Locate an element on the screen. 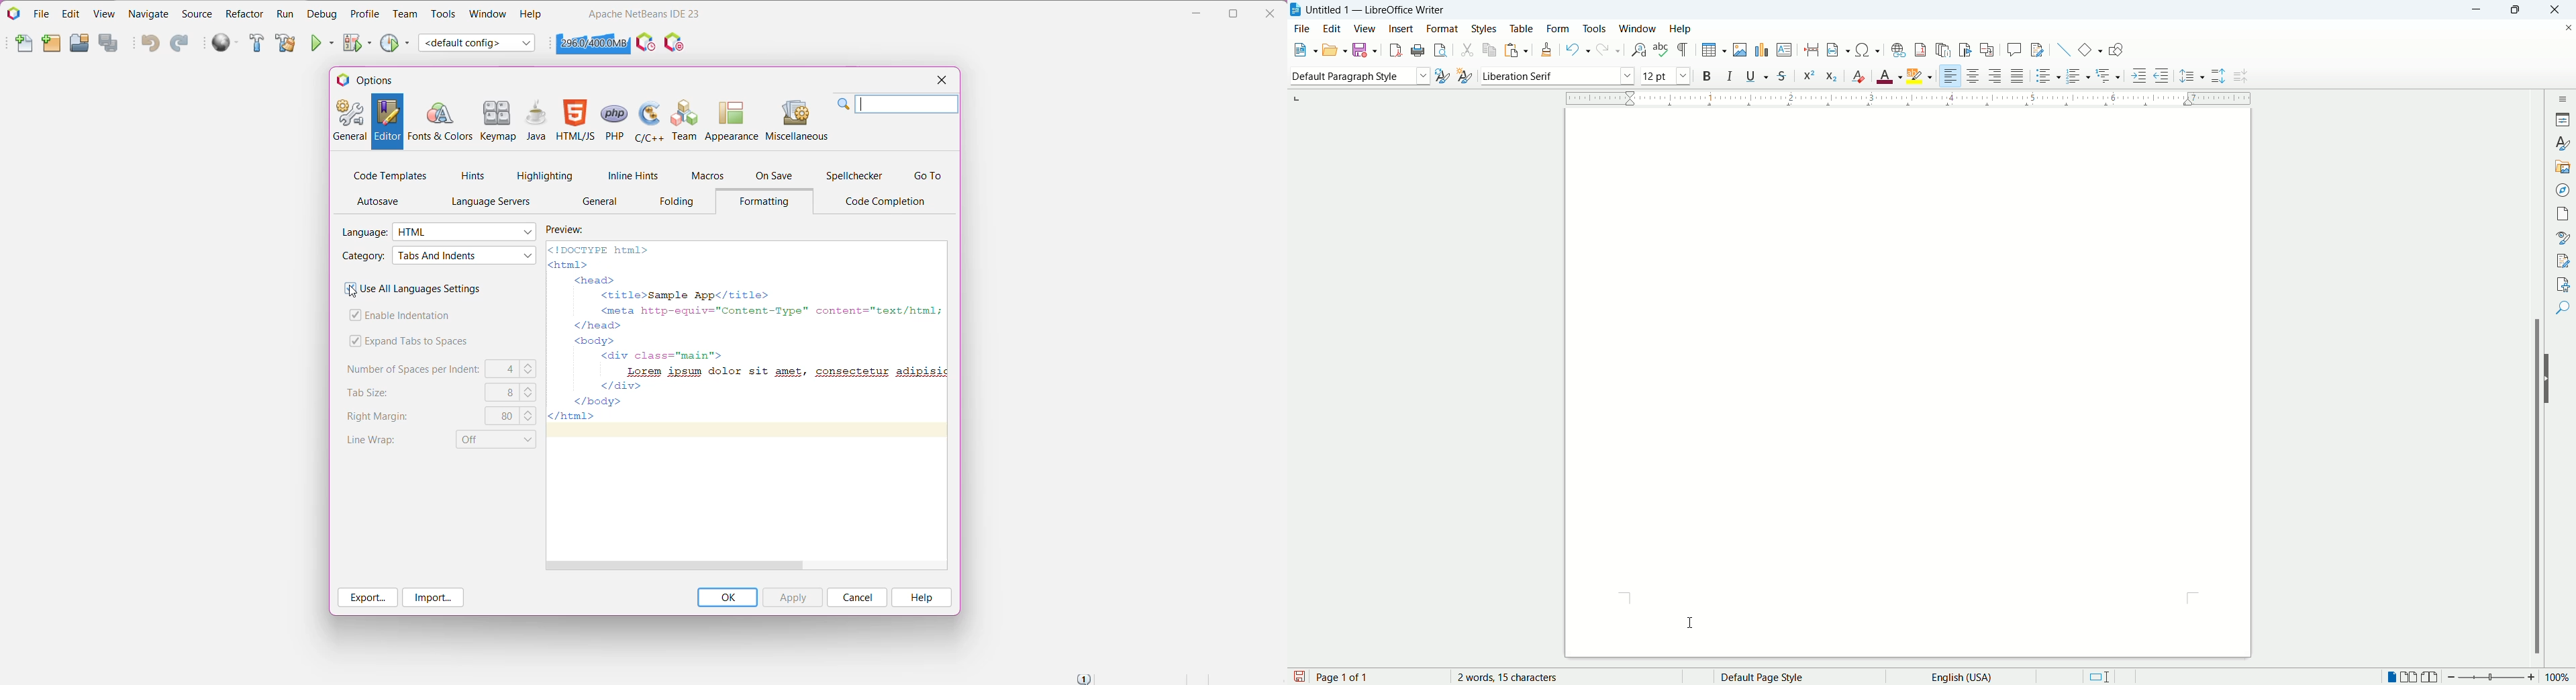 This screenshot has width=2576, height=700. page style is located at coordinates (1787, 677).